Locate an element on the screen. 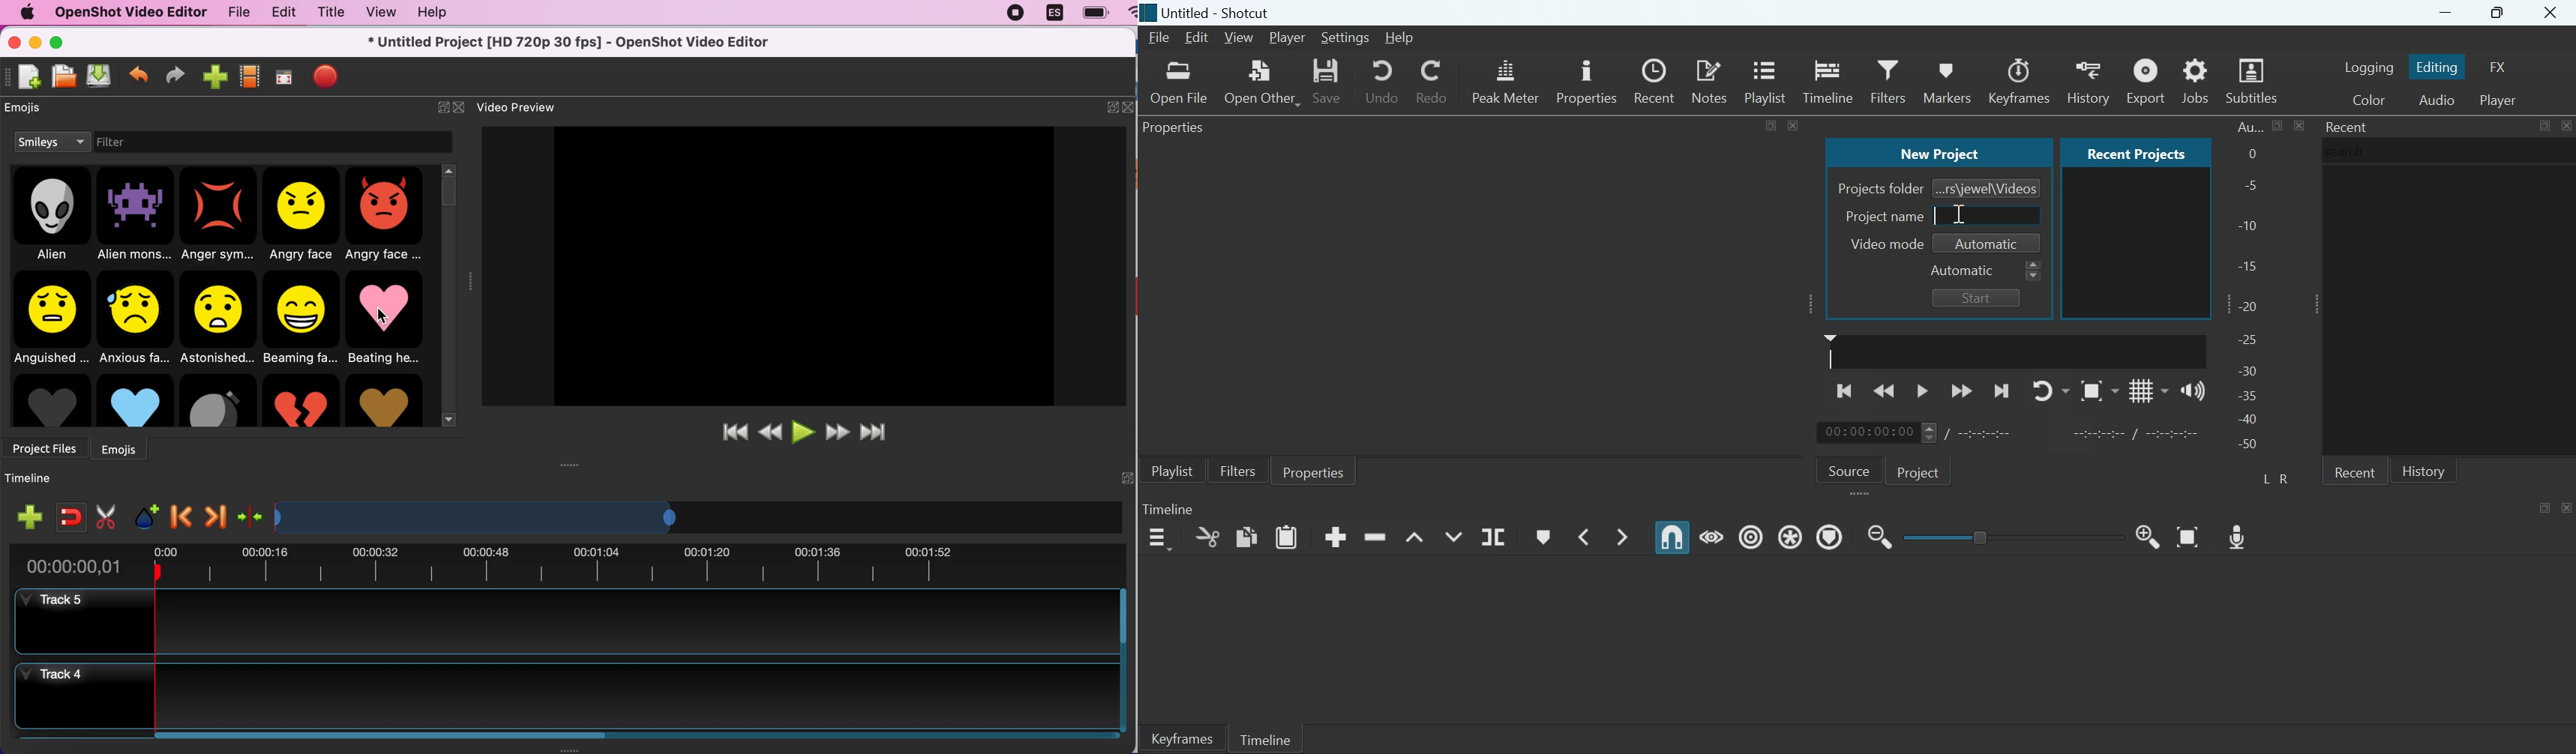 Image resolution: width=2576 pixels, height=756 pixels. Switch to the Editing layout is located at coordinates (2439, 67).